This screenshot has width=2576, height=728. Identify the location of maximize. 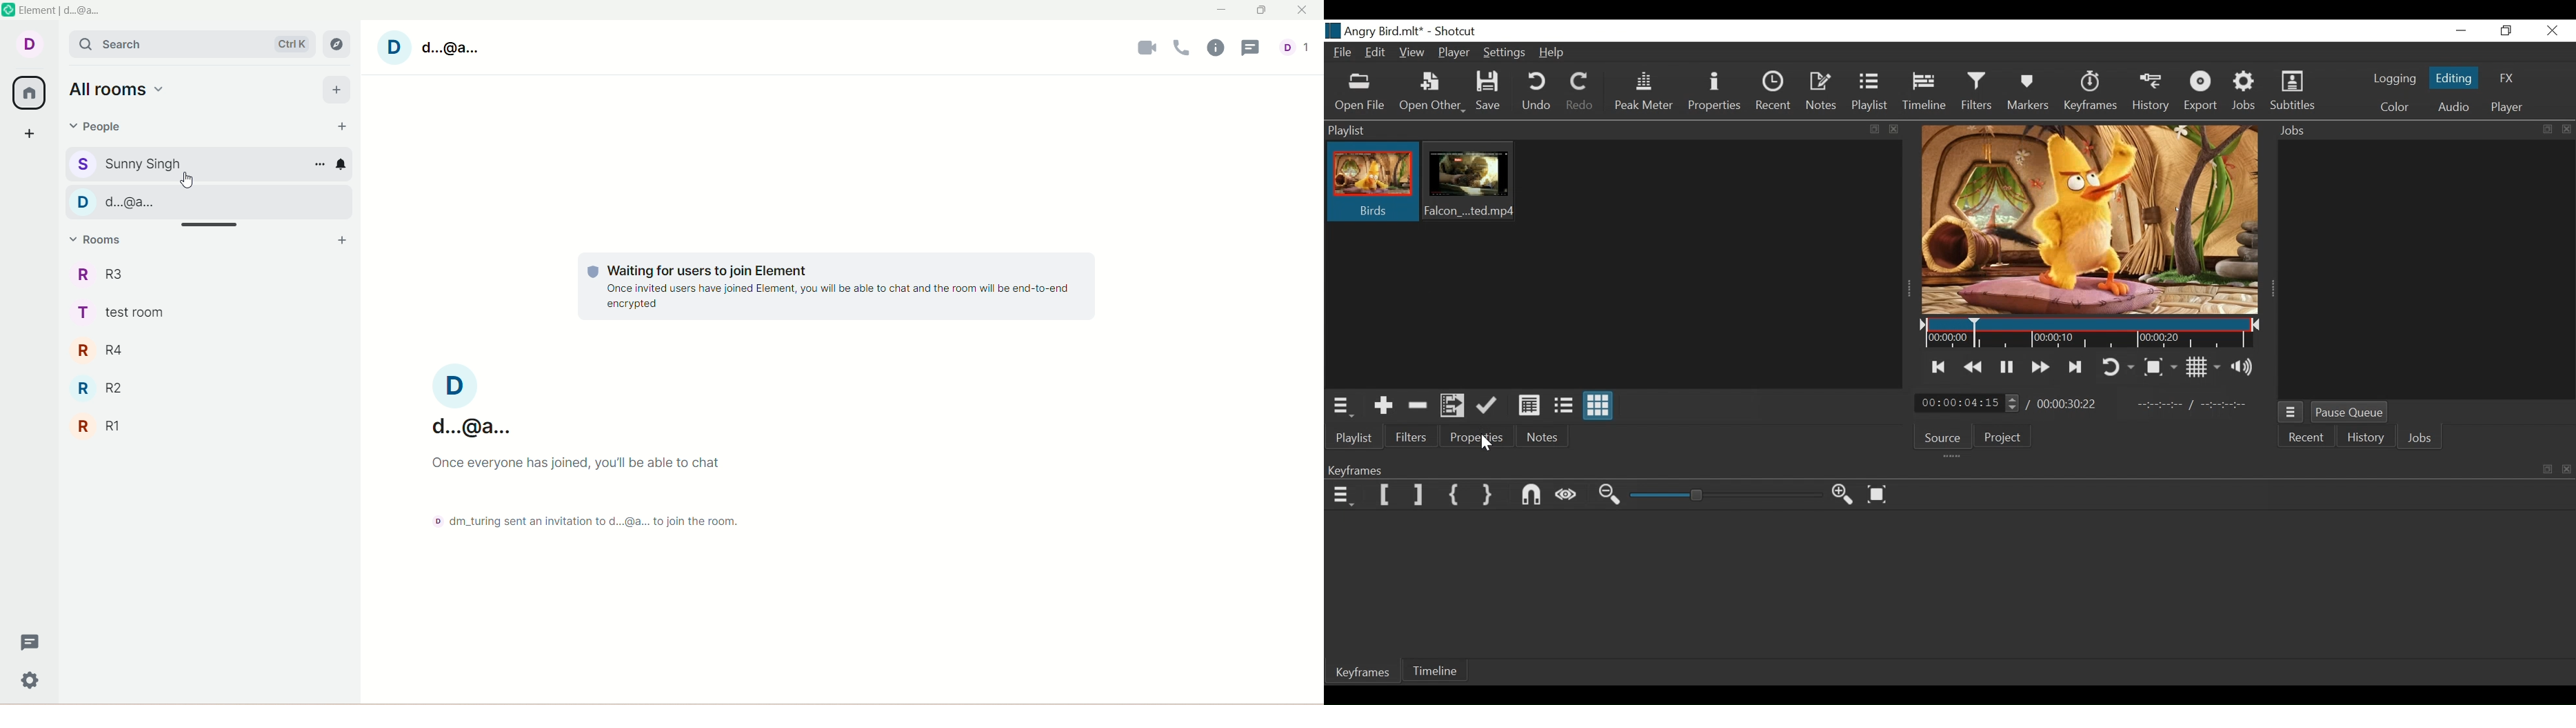
(1261, 10).